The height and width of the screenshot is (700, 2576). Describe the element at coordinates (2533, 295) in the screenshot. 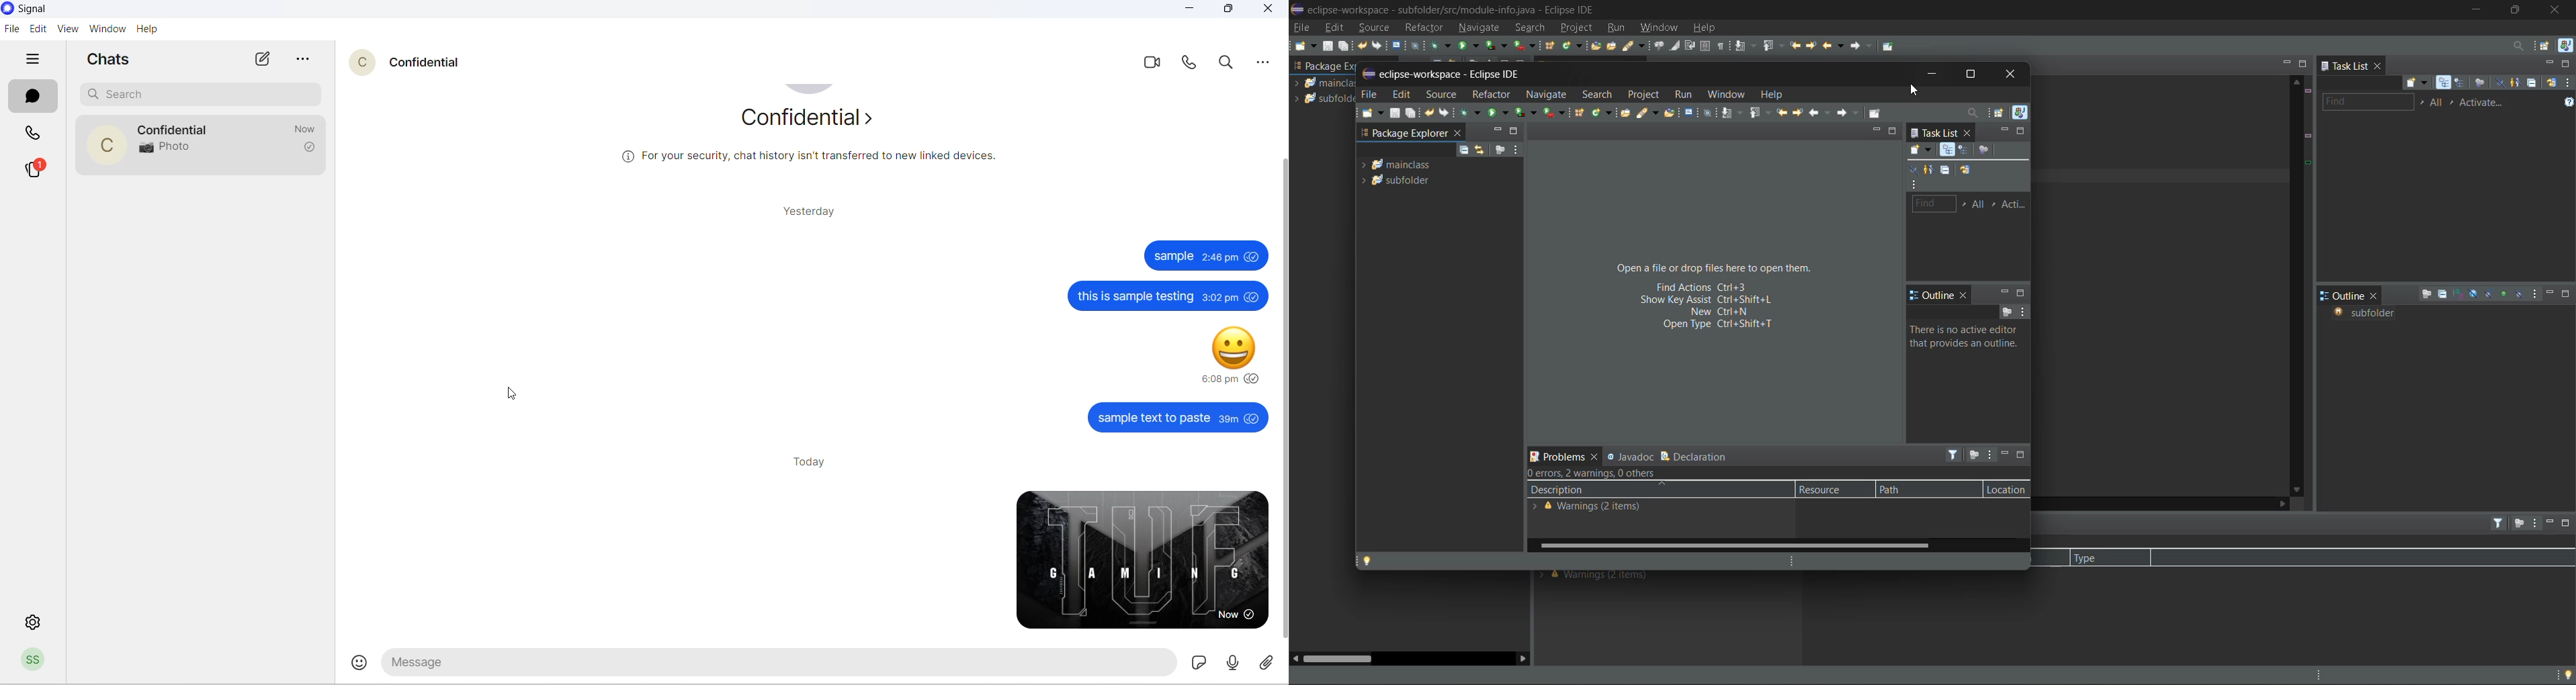

I see `view menu` at that location.